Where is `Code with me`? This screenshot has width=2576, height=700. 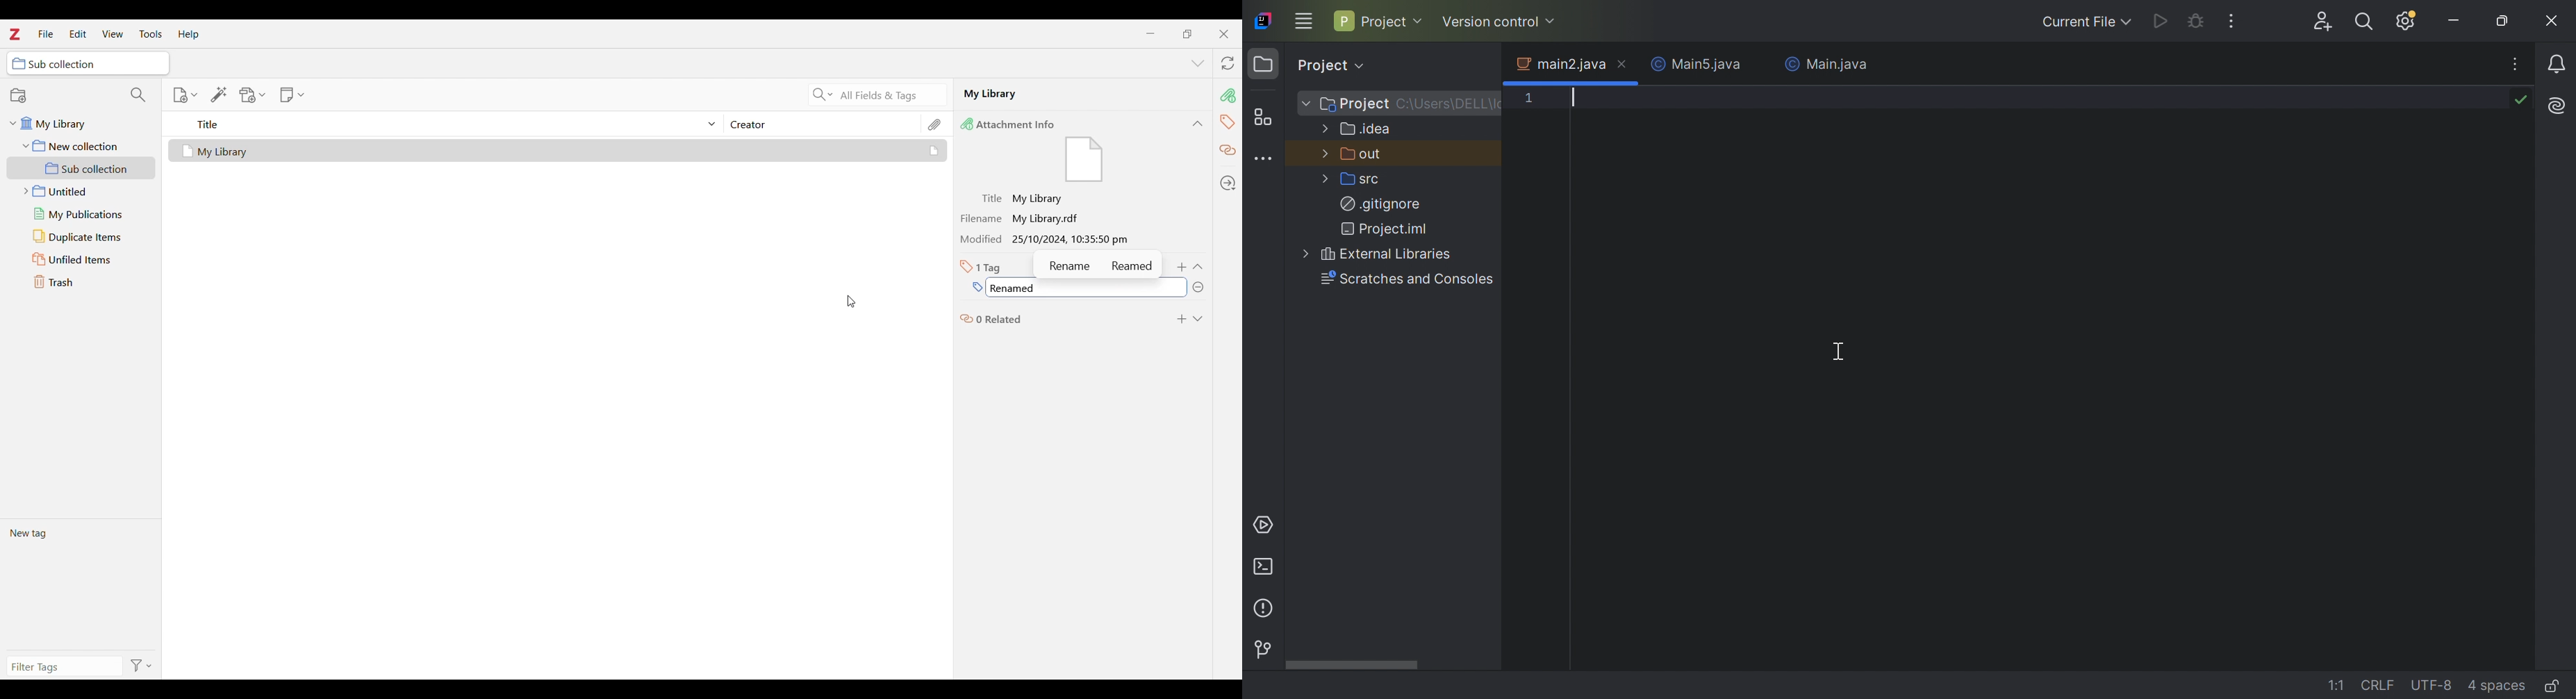 Code with me is located at coordinates (2325, 21).